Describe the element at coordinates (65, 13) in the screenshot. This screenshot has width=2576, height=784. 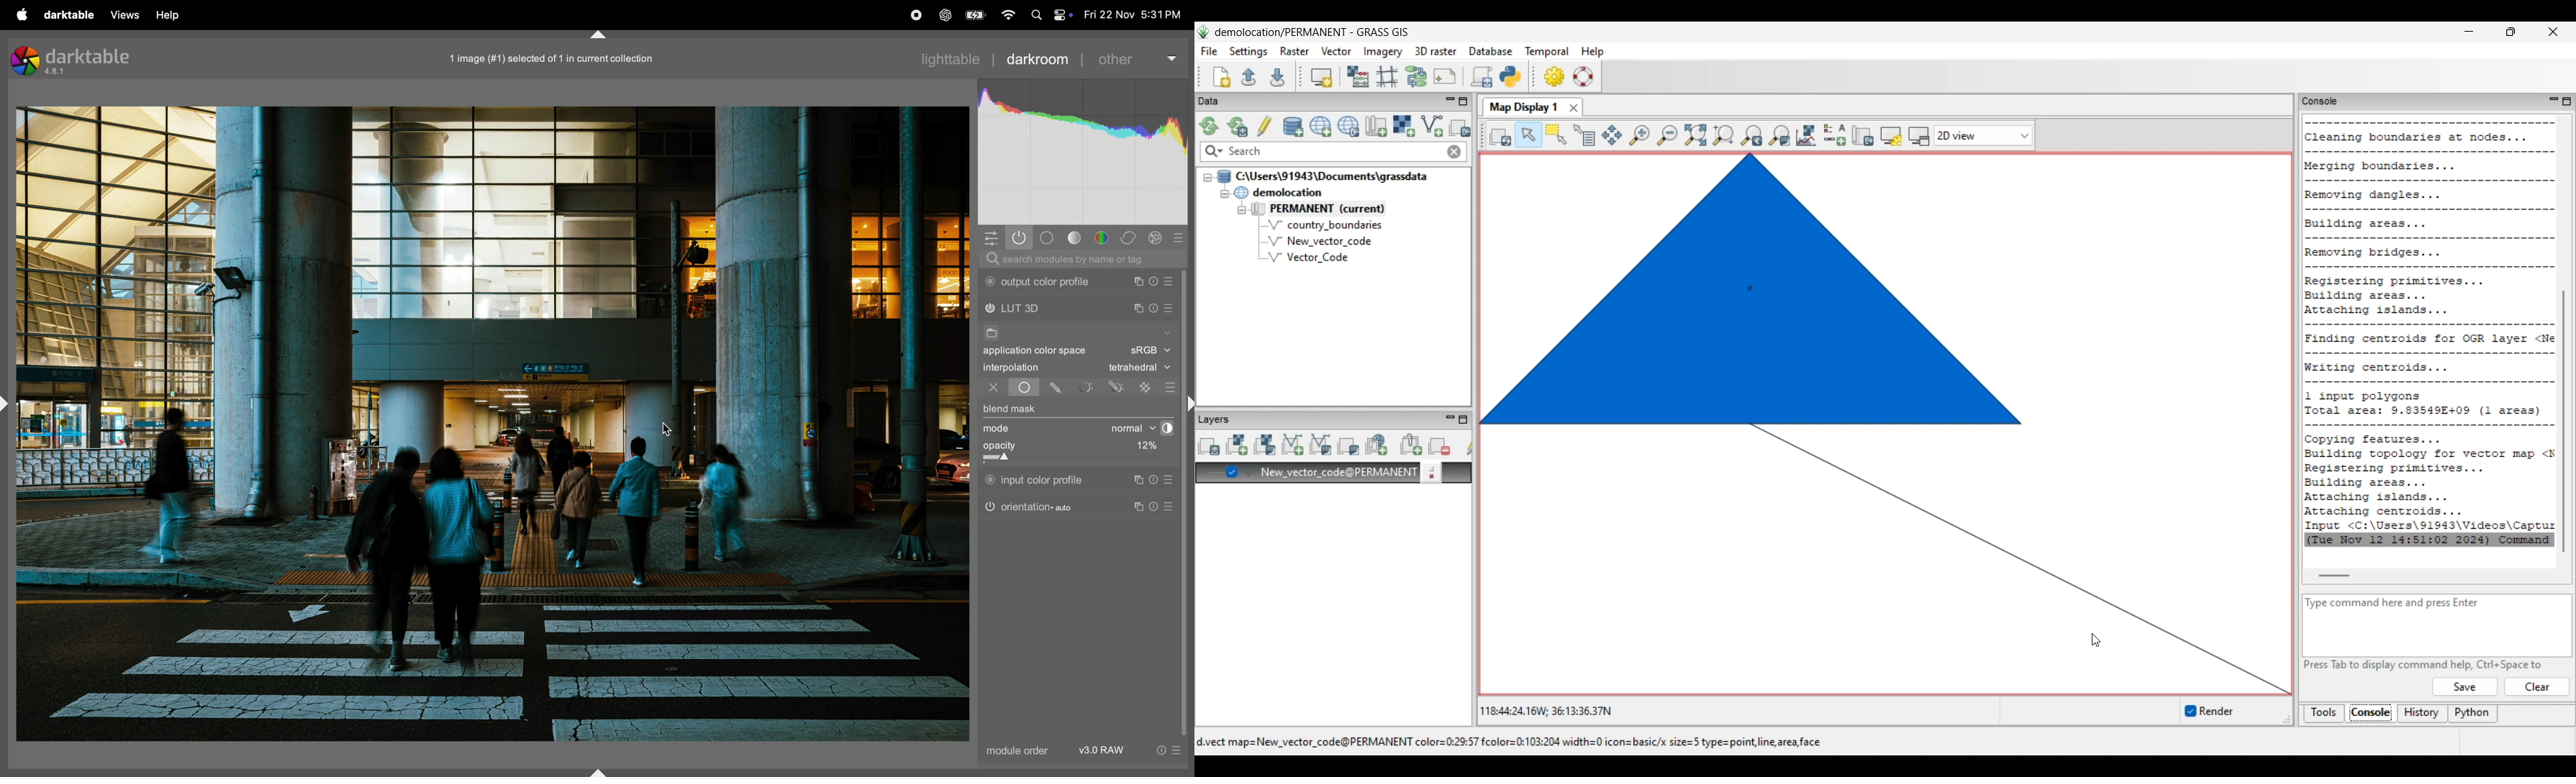
I see `darktable` at that location.